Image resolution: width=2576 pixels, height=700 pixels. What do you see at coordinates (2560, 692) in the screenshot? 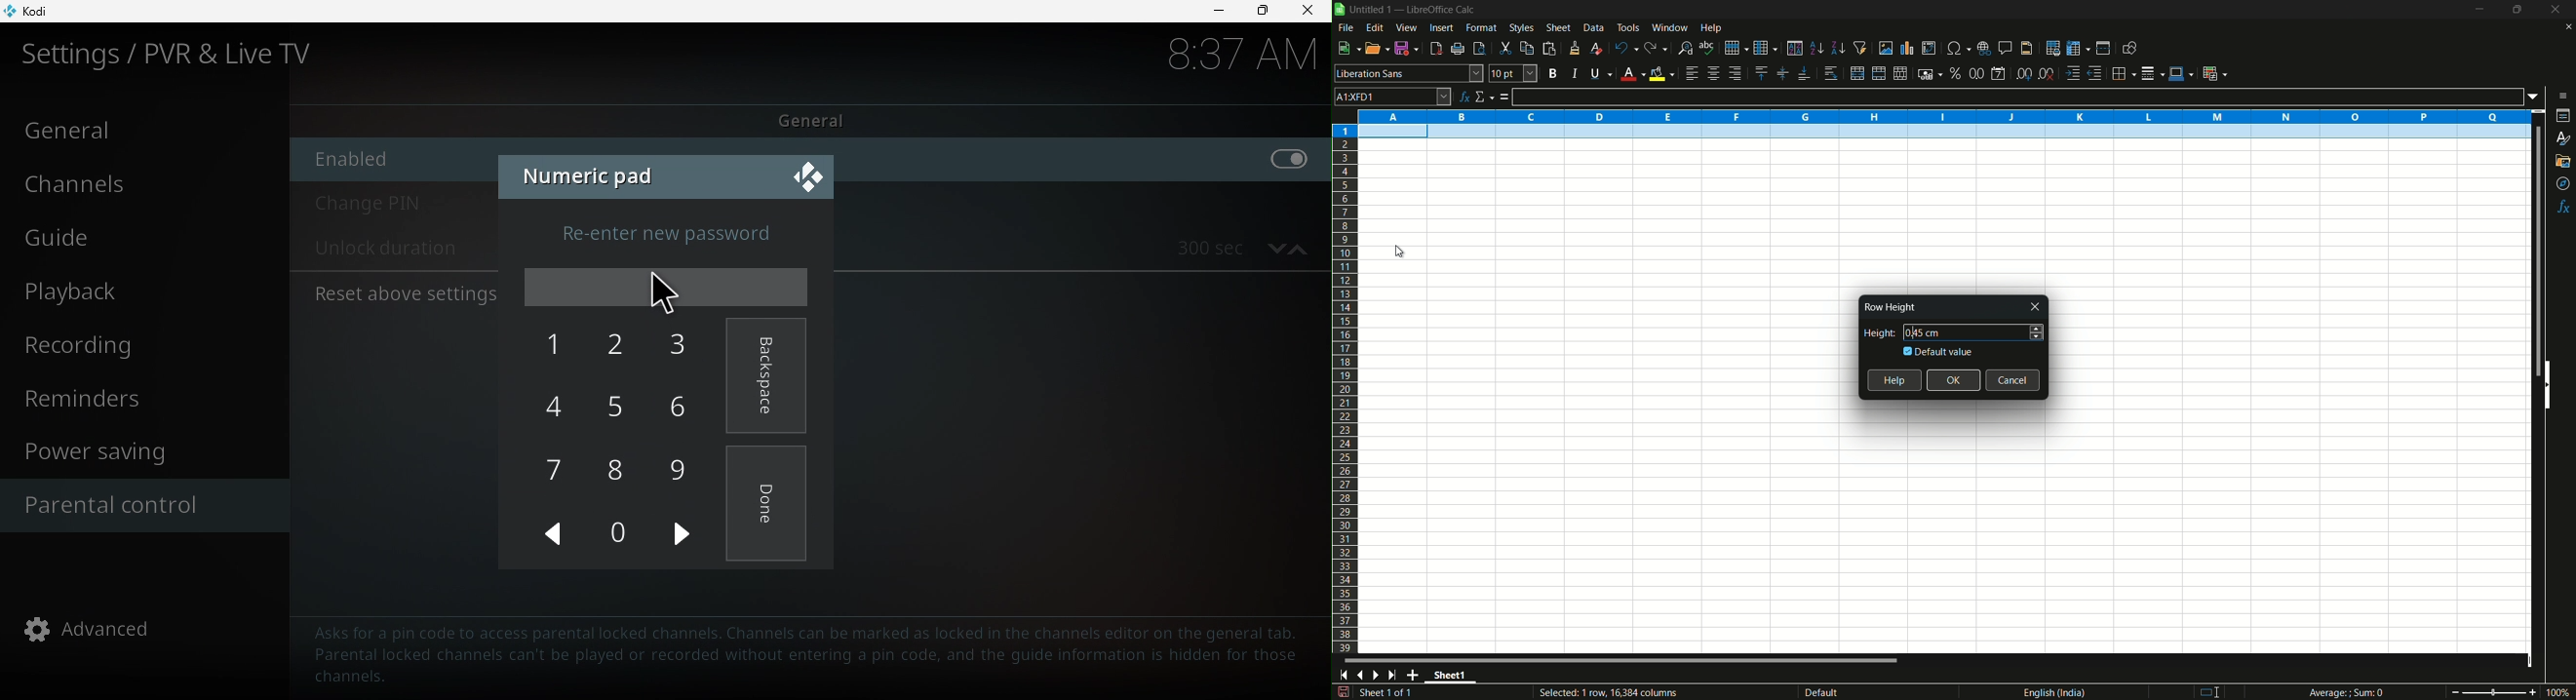
I see `current zoom 100%` at bounding box center [2560, 692].